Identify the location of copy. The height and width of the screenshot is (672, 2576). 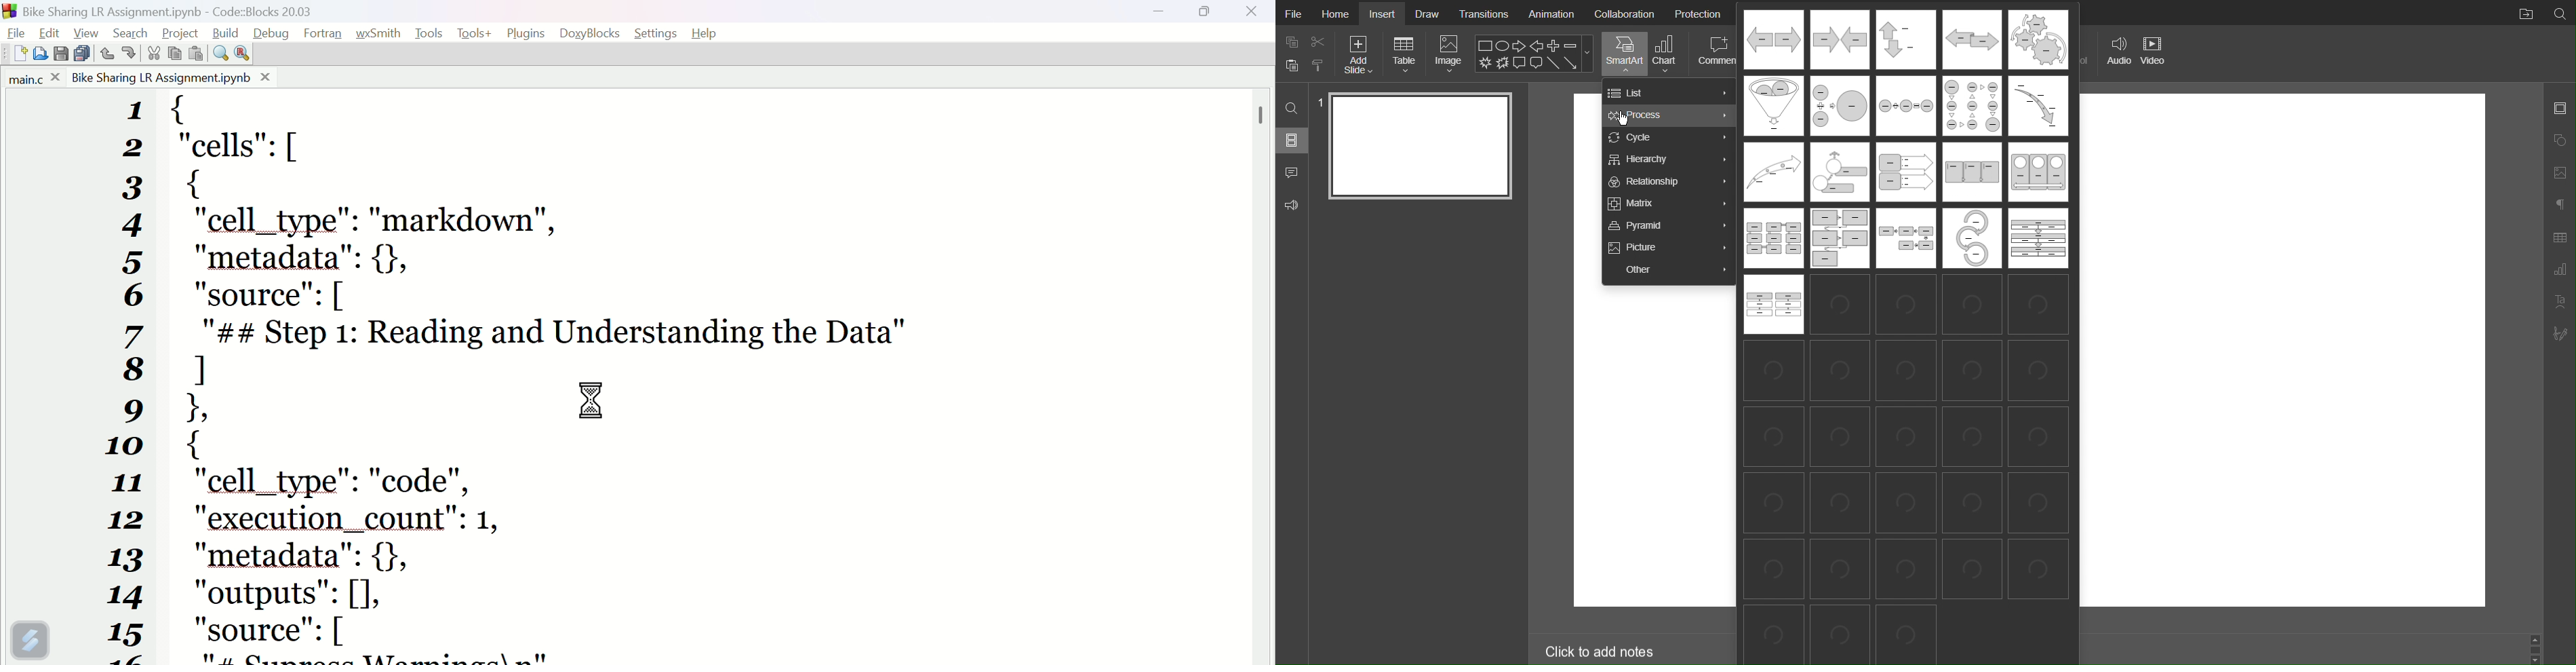
(1290, 41).